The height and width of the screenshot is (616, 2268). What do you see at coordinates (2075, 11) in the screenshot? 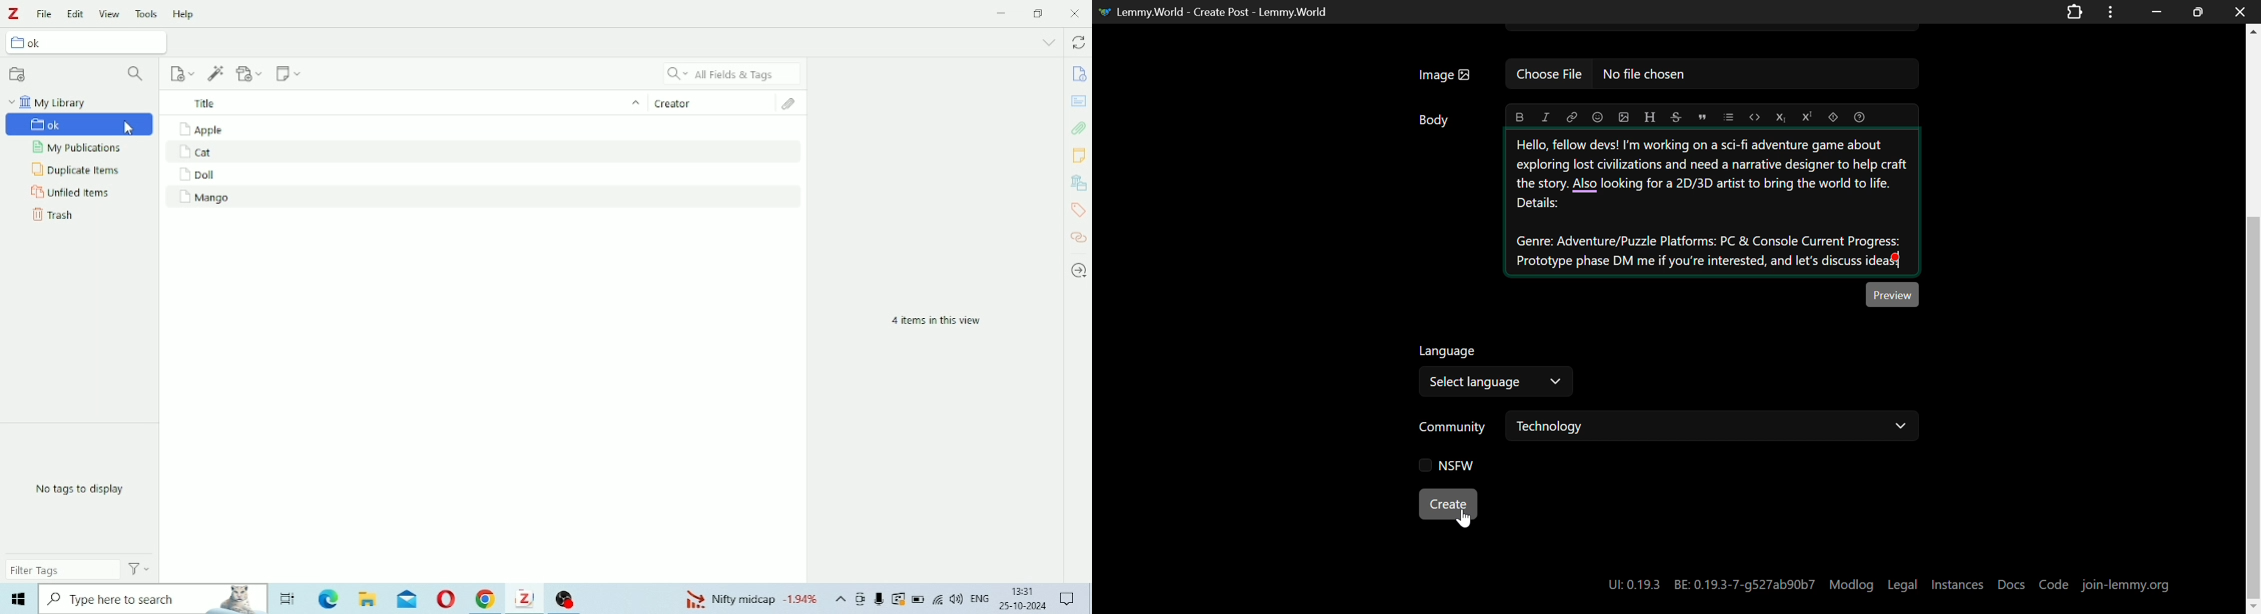
I see `Extensions` at bounding box center [2075, 11].